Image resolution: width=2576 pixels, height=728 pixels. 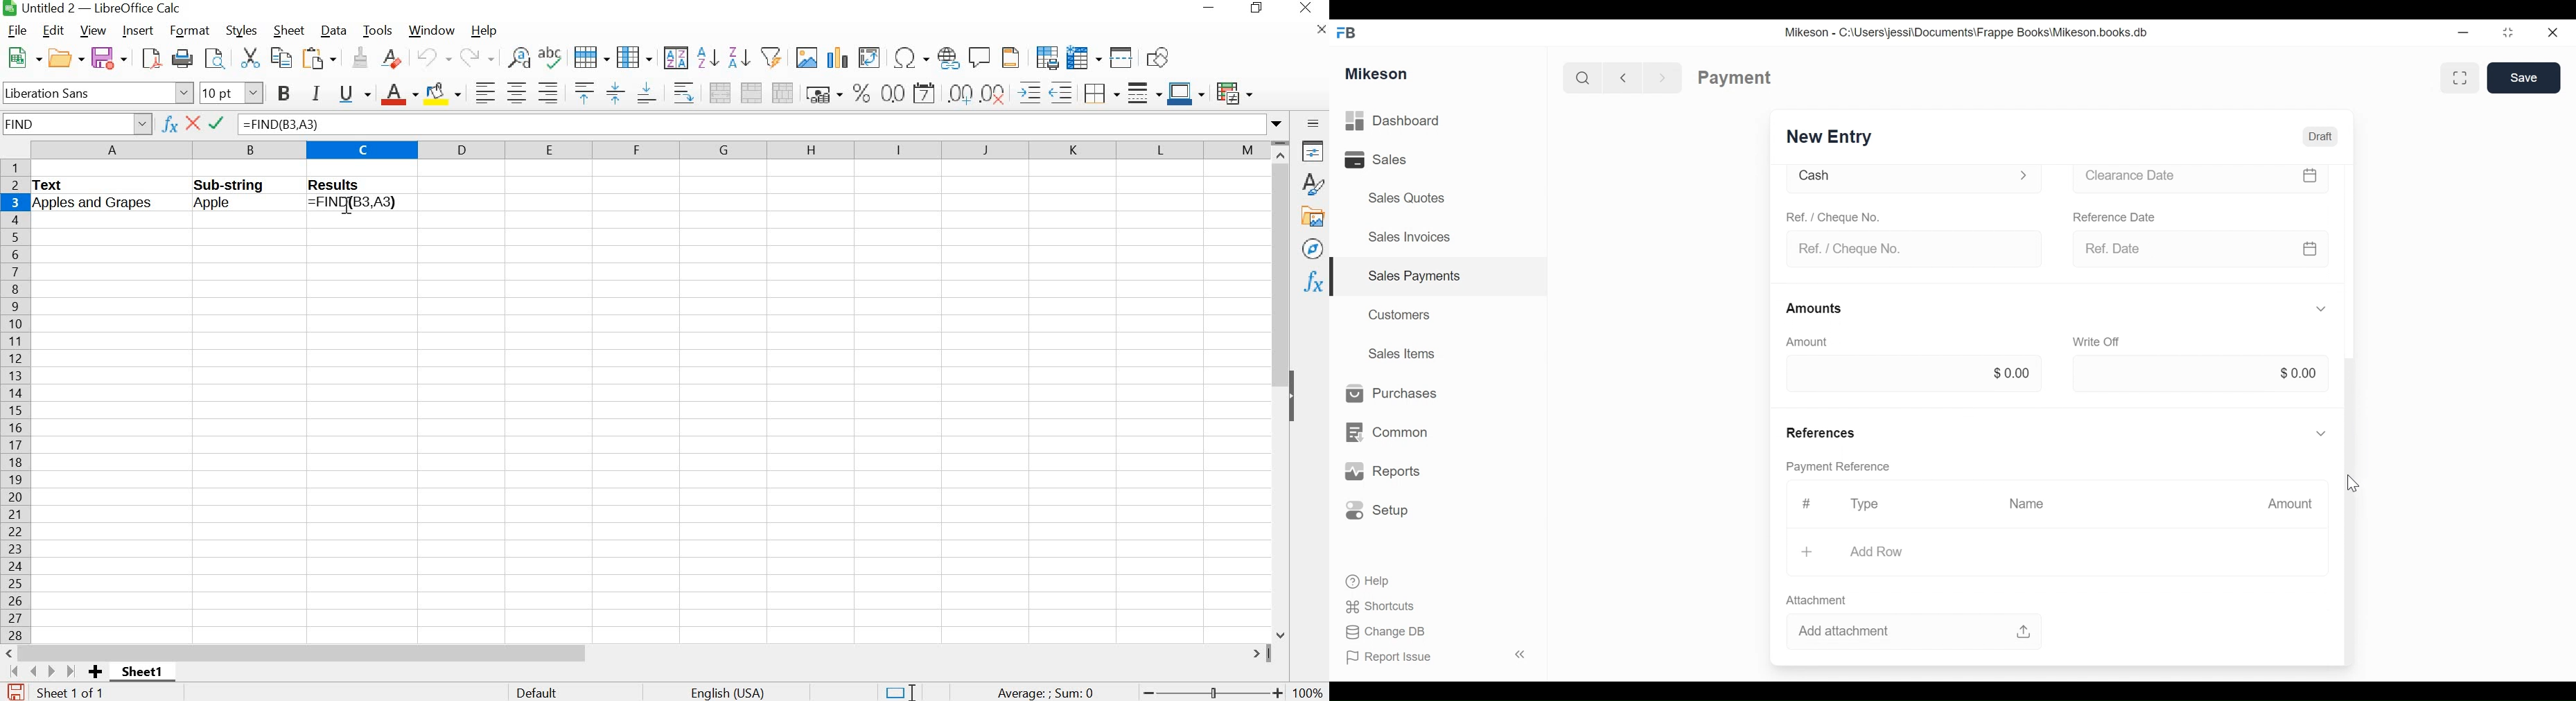 I want to click on Clearance date, so click(x=2198, y=178).